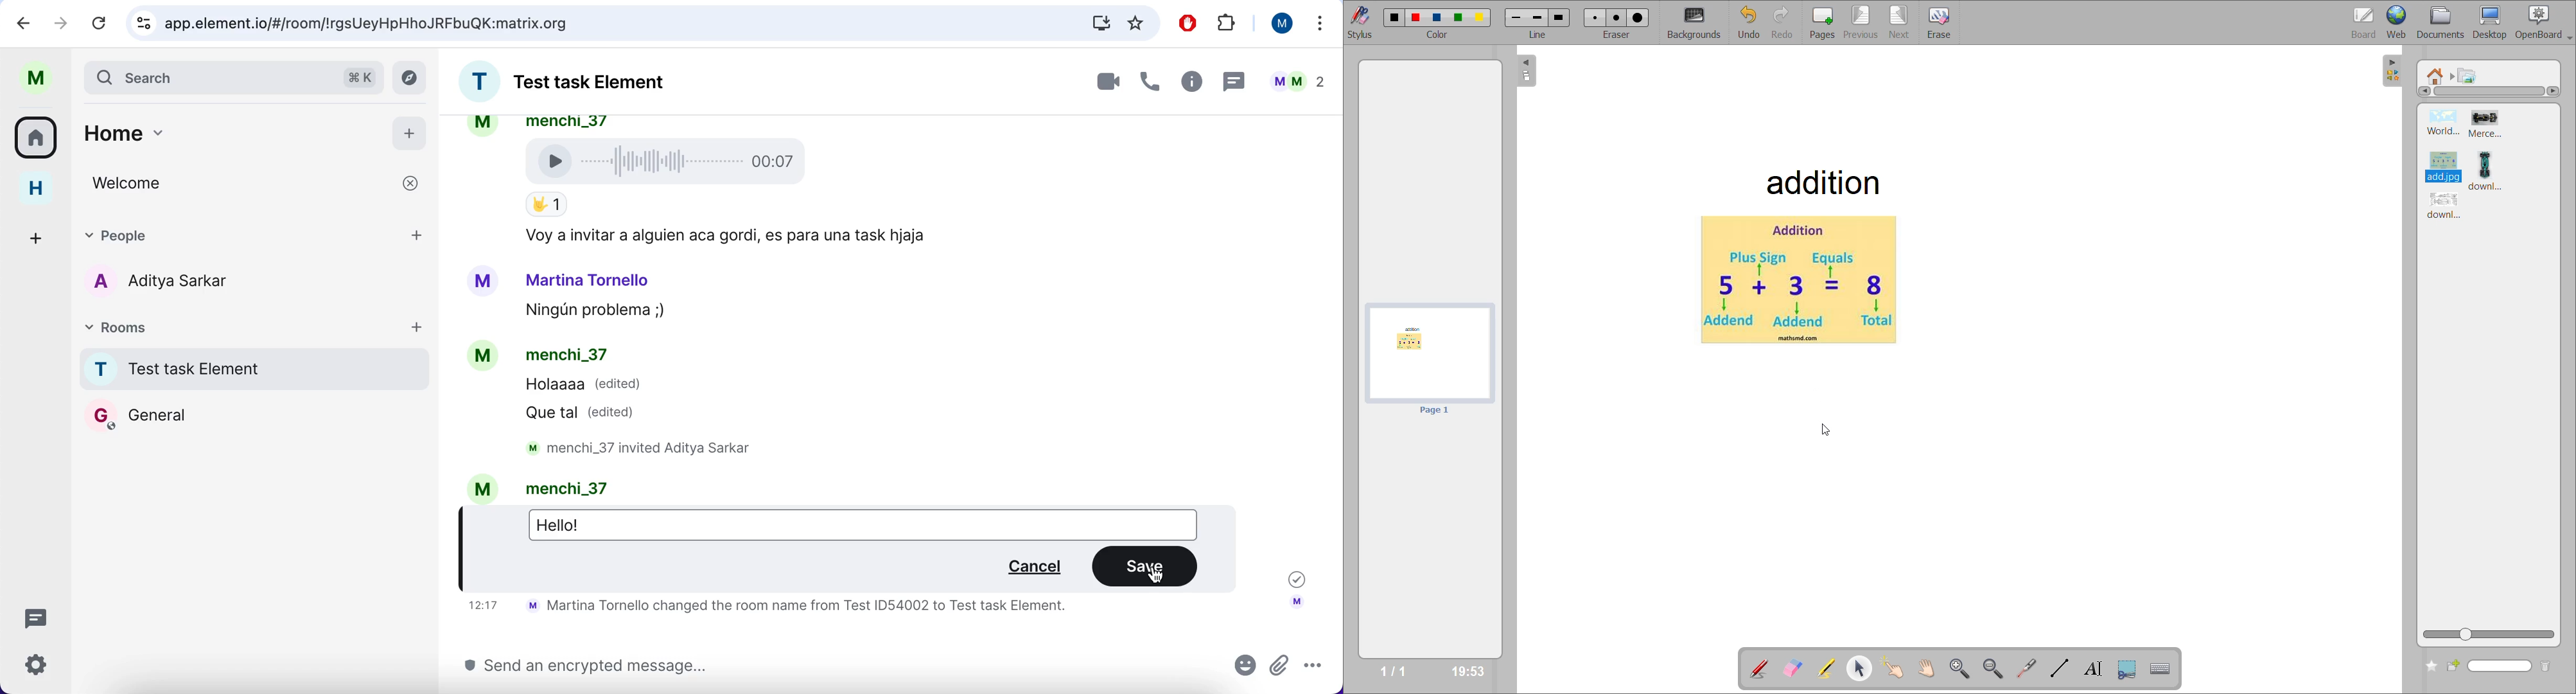 This screenshot has width=2576, height=700. What do you see at coordinates (1435, 411) in the screenshot?
I see `page 1` at bounding box center [1435, 411].